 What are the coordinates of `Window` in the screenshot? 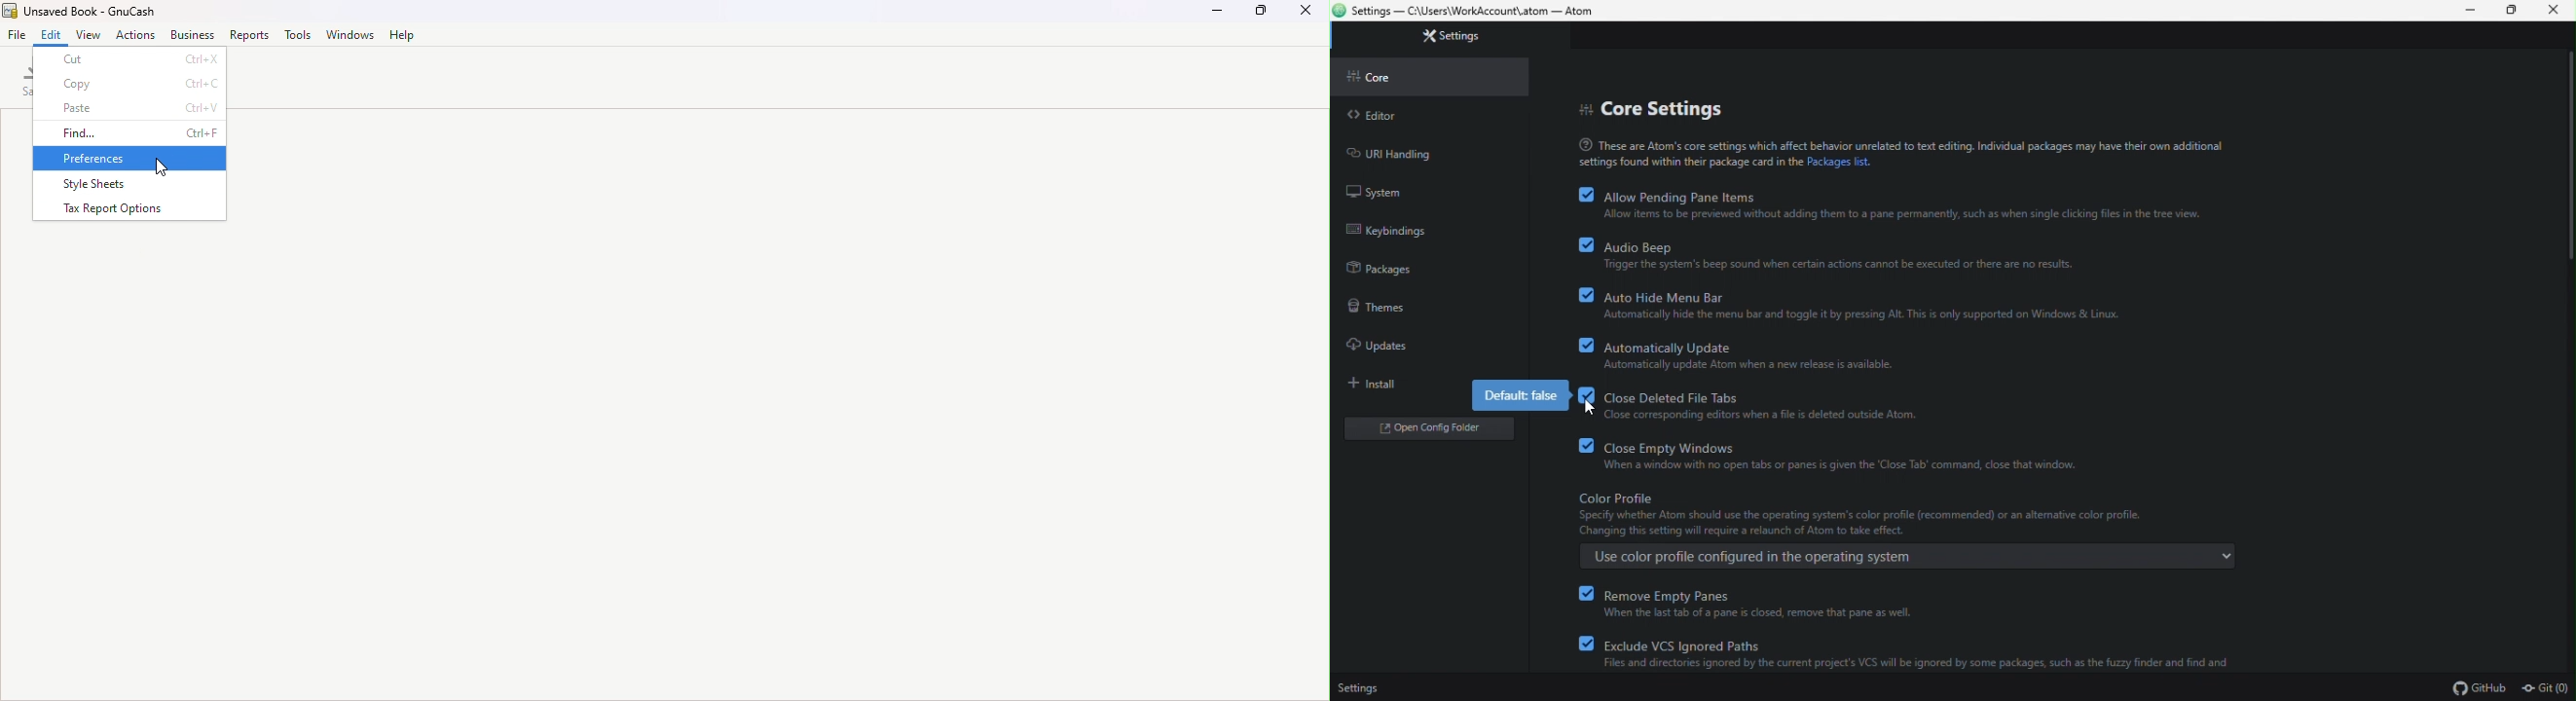 It's located at (350, 35).